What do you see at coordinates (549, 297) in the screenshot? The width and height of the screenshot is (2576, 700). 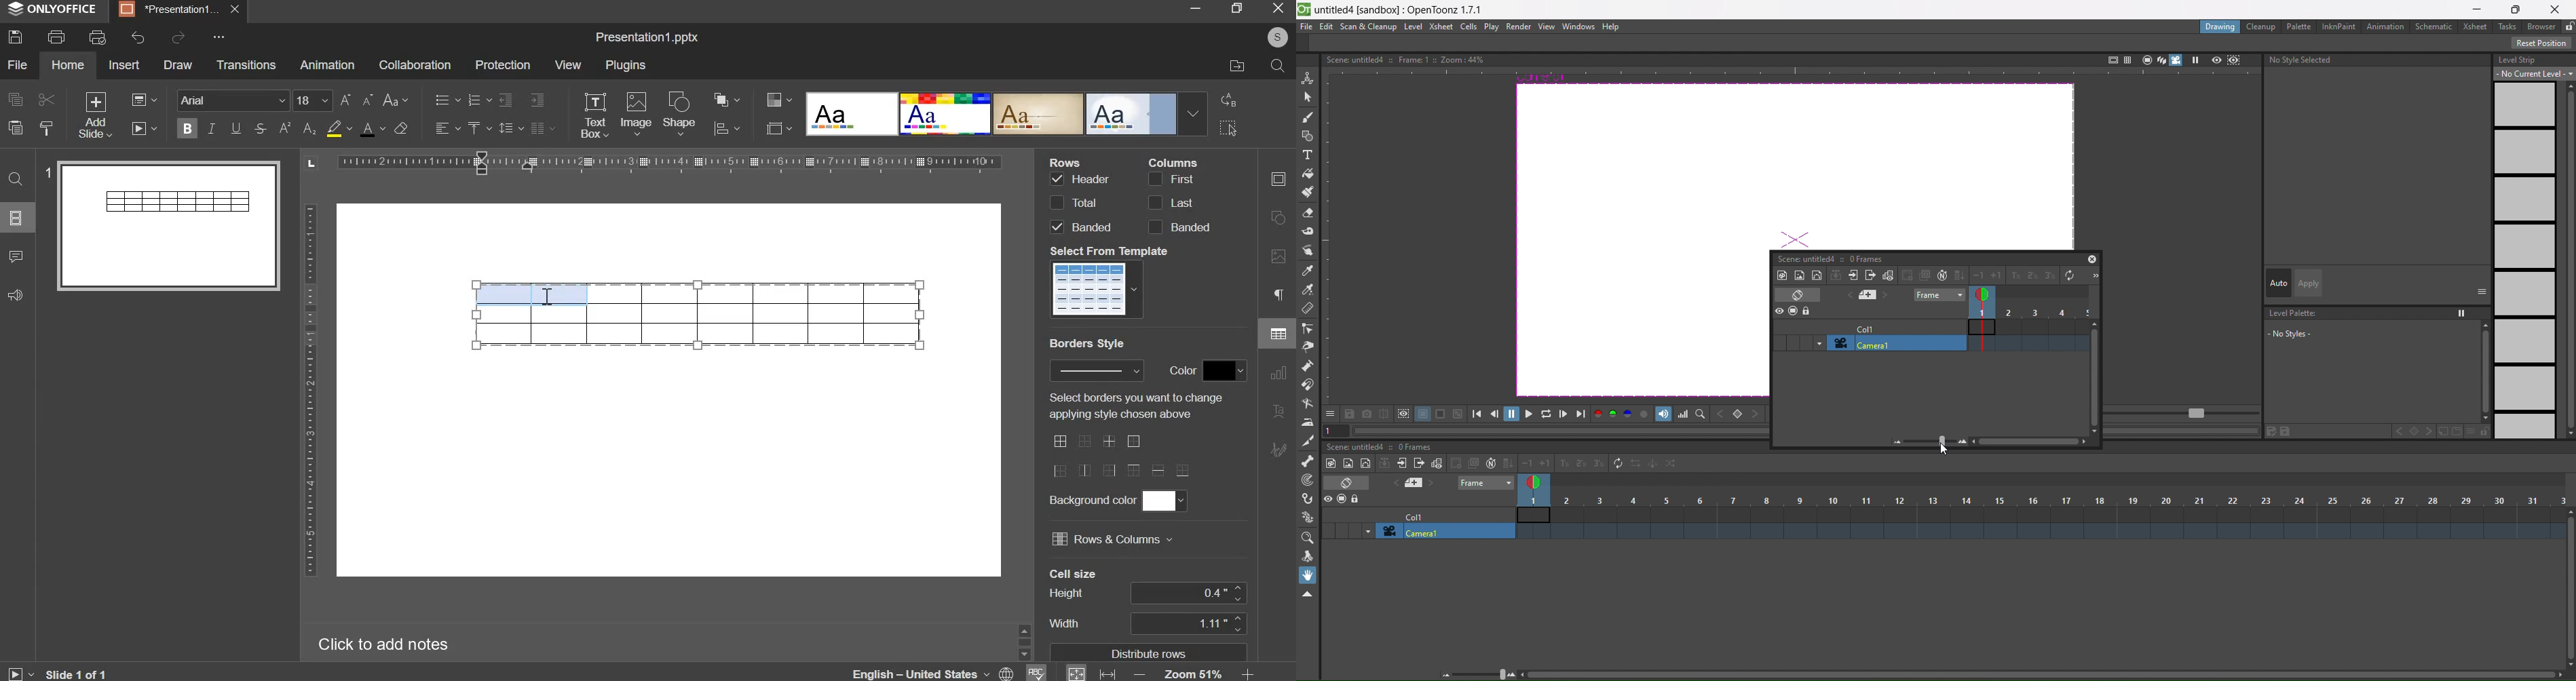 I see `text cursor` at bounding box center [549, 297].